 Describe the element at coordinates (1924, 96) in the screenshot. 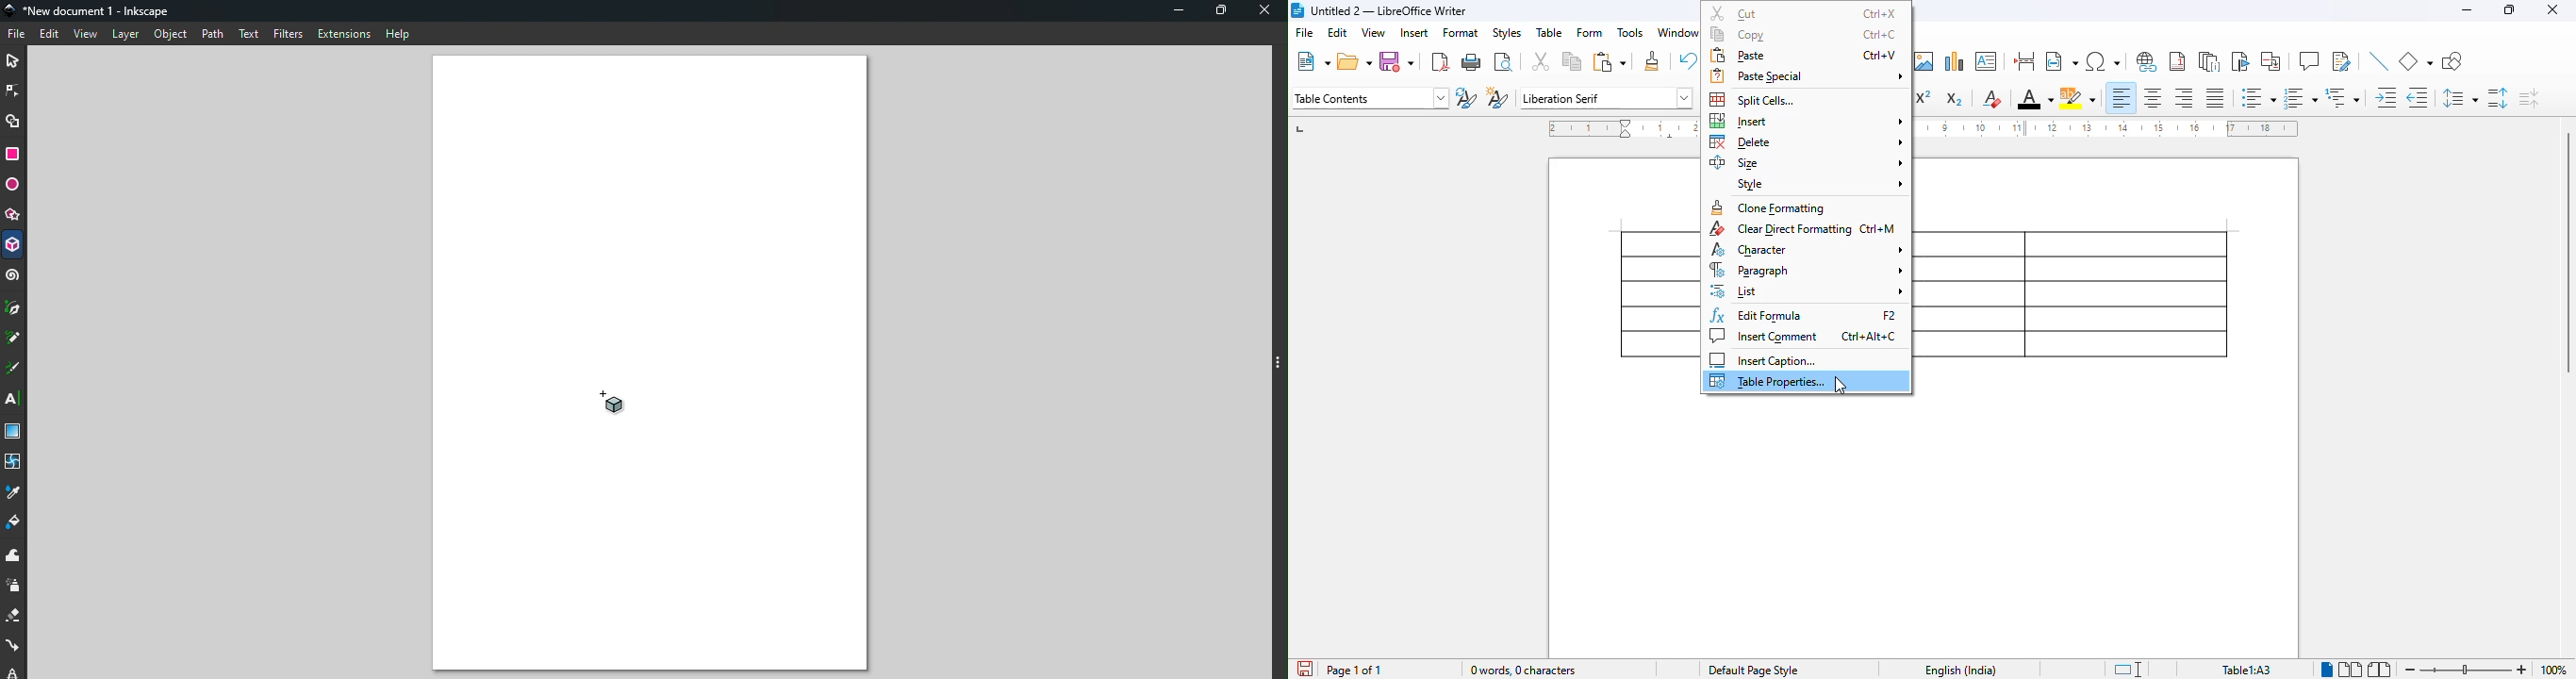

I see `superscript` at that location.